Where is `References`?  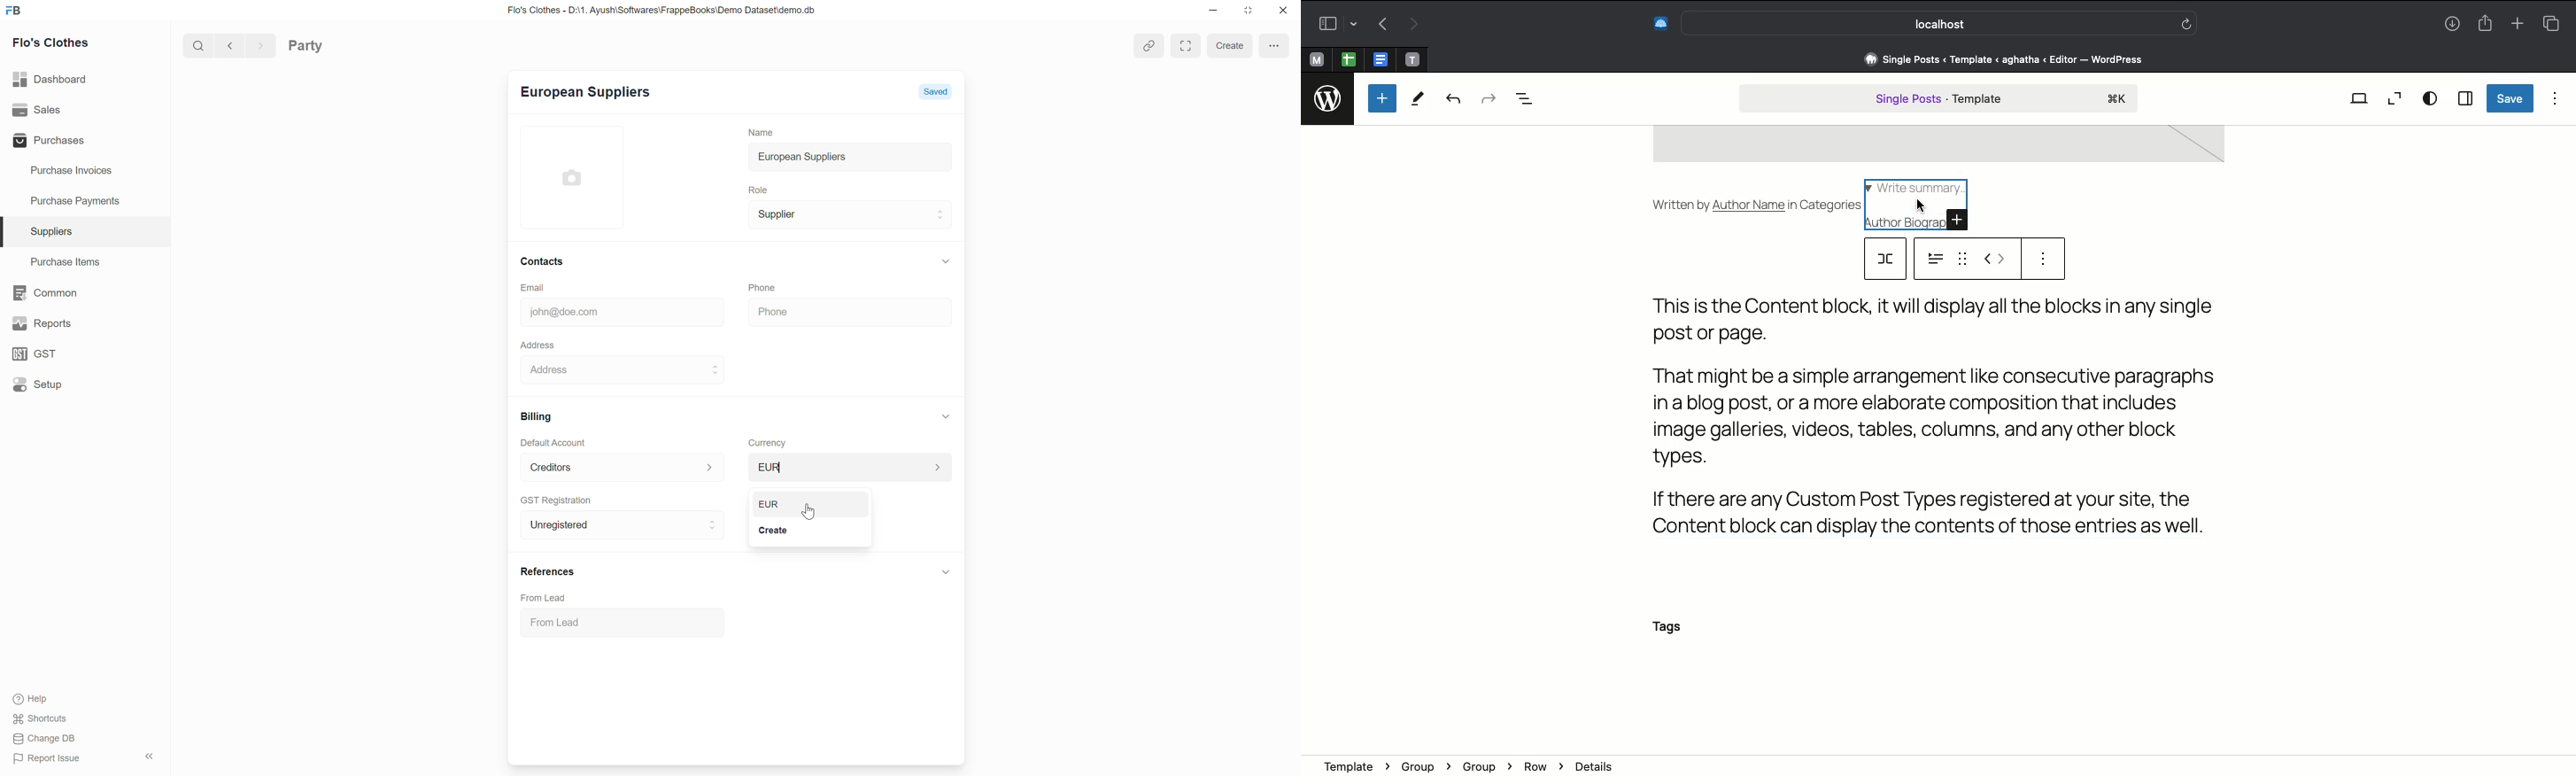
References is located at coordinates (543, 571).